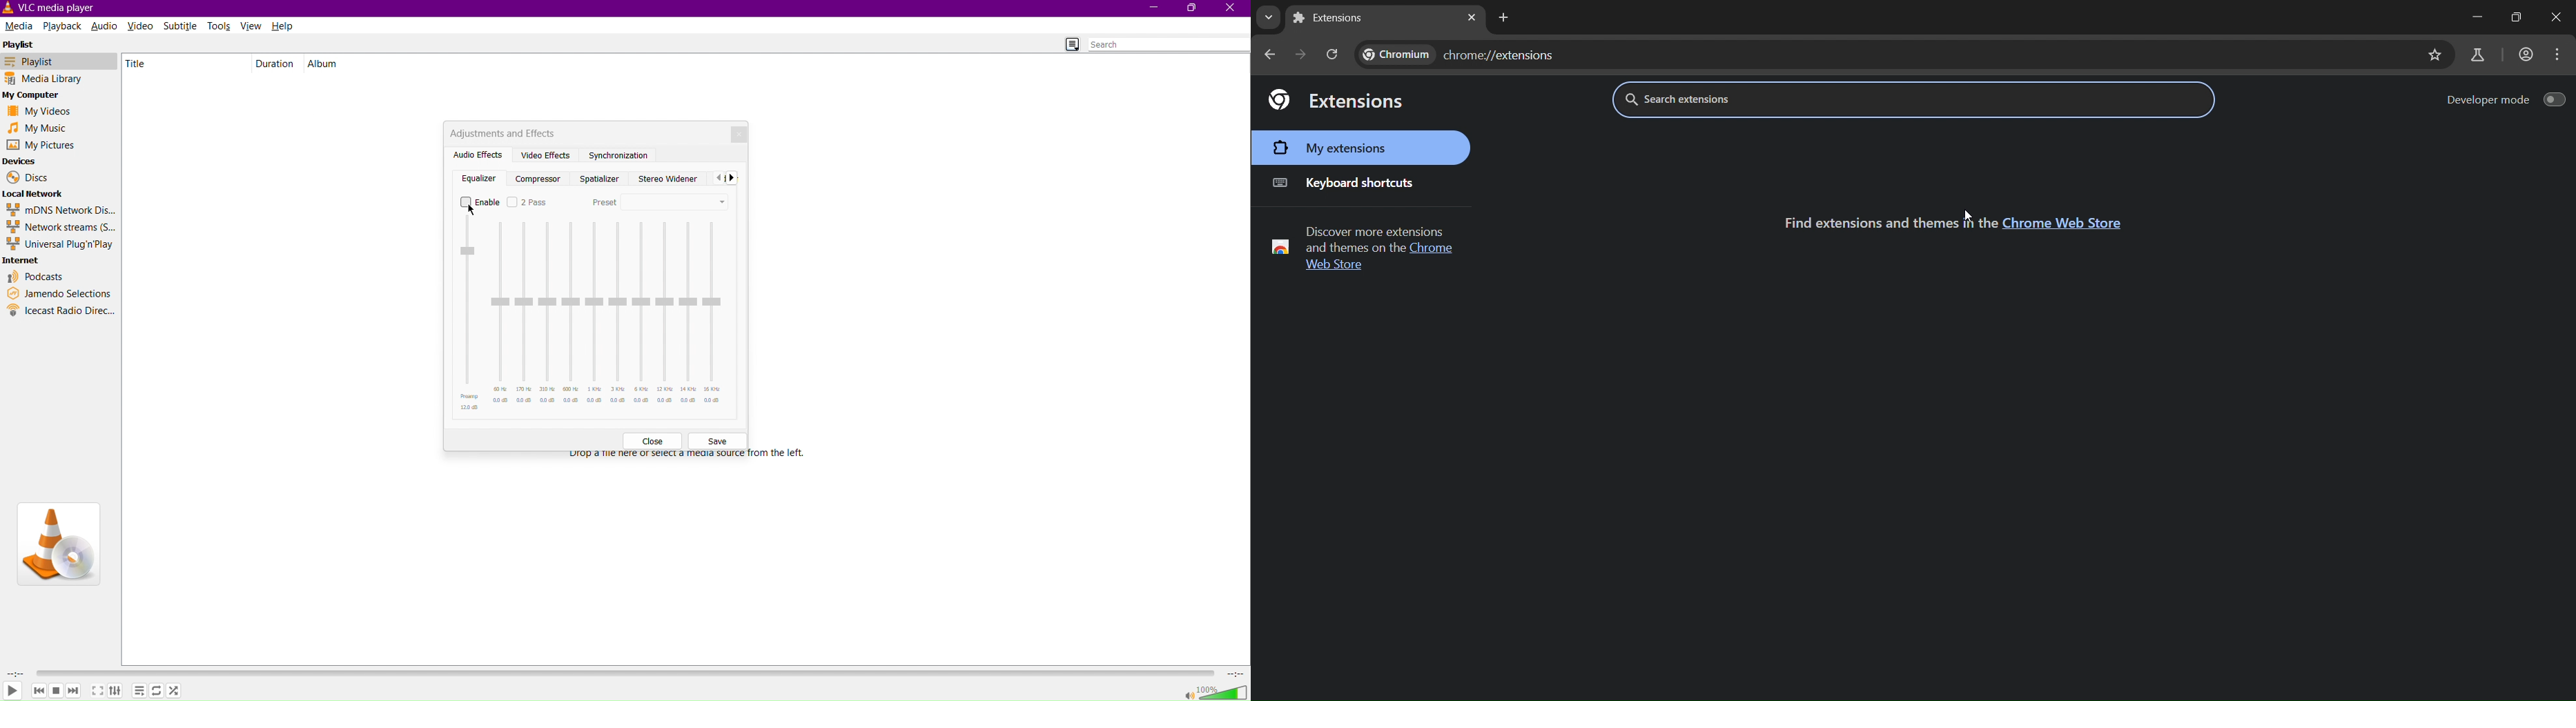 The height and width of the screenshot is (728, 2576). Describe the element at coordinates (1070, 44) in the screenshot. I see `Toggle Playlist view` at that location.